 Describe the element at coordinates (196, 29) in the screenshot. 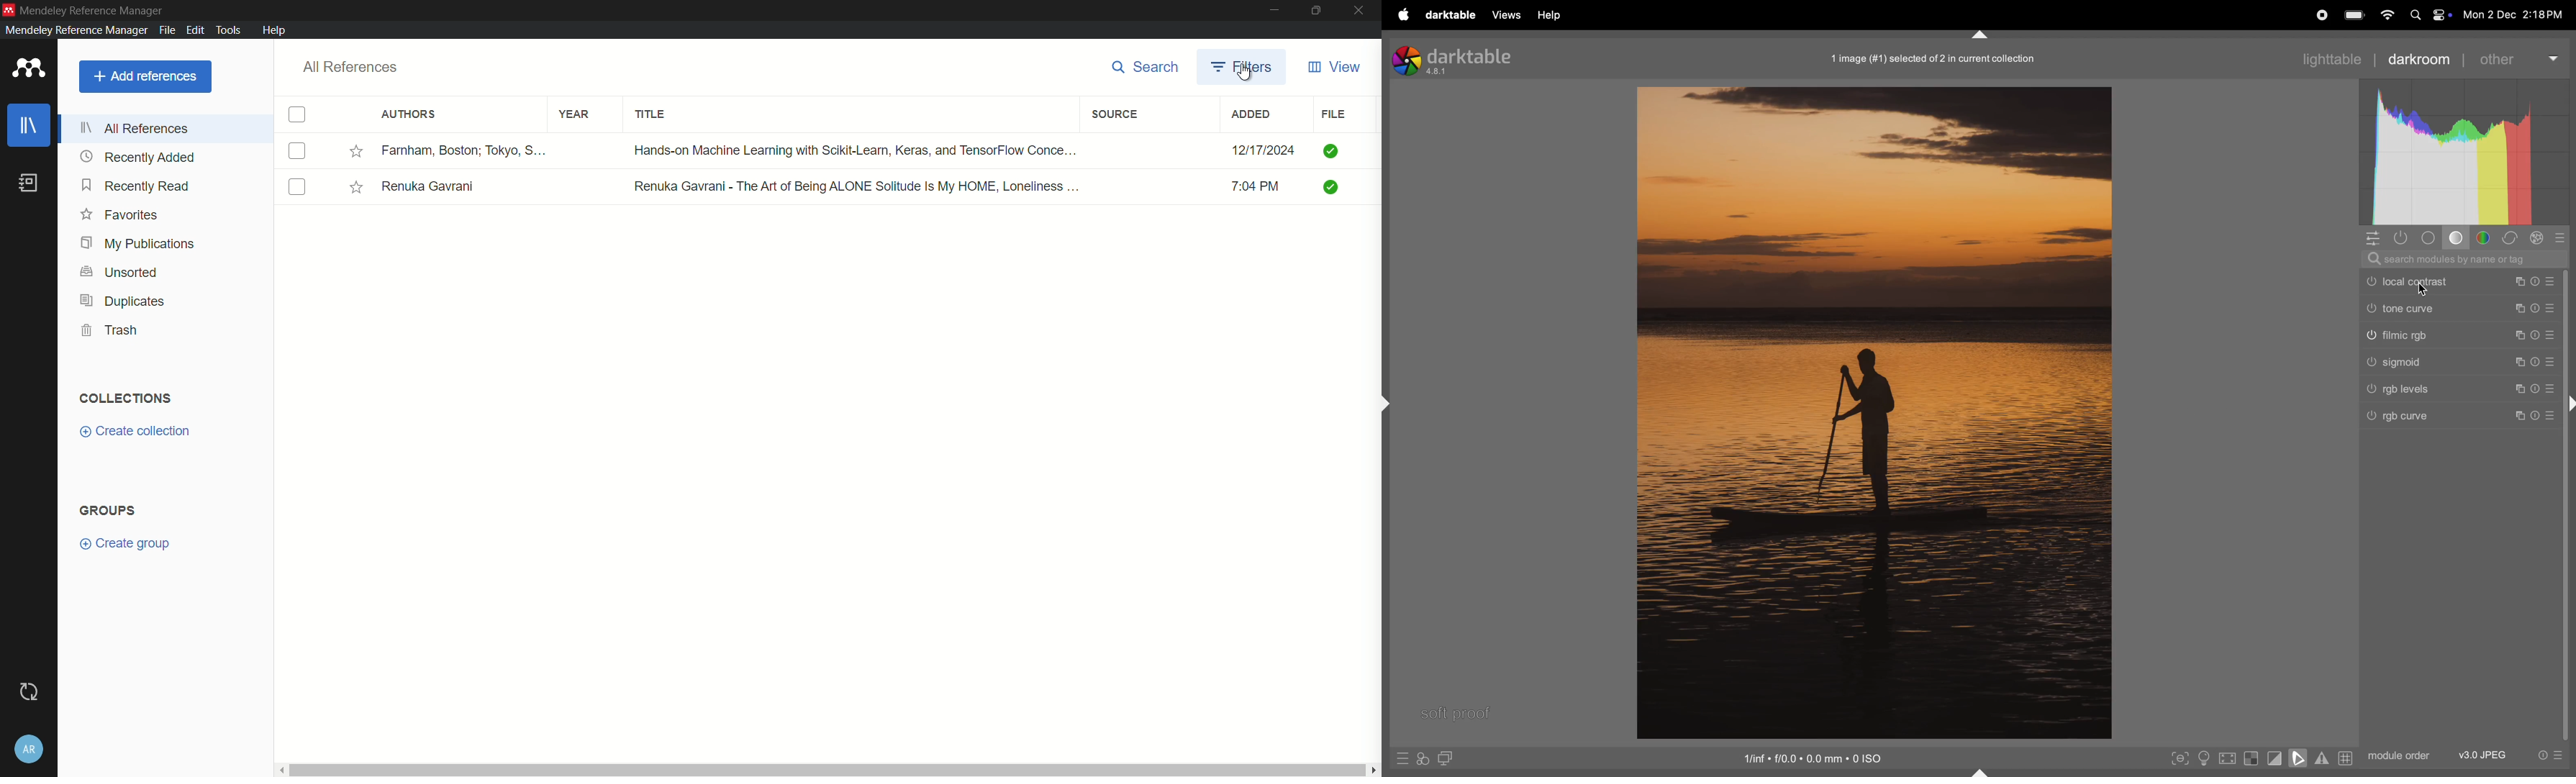

I see `edit menu` at that location.